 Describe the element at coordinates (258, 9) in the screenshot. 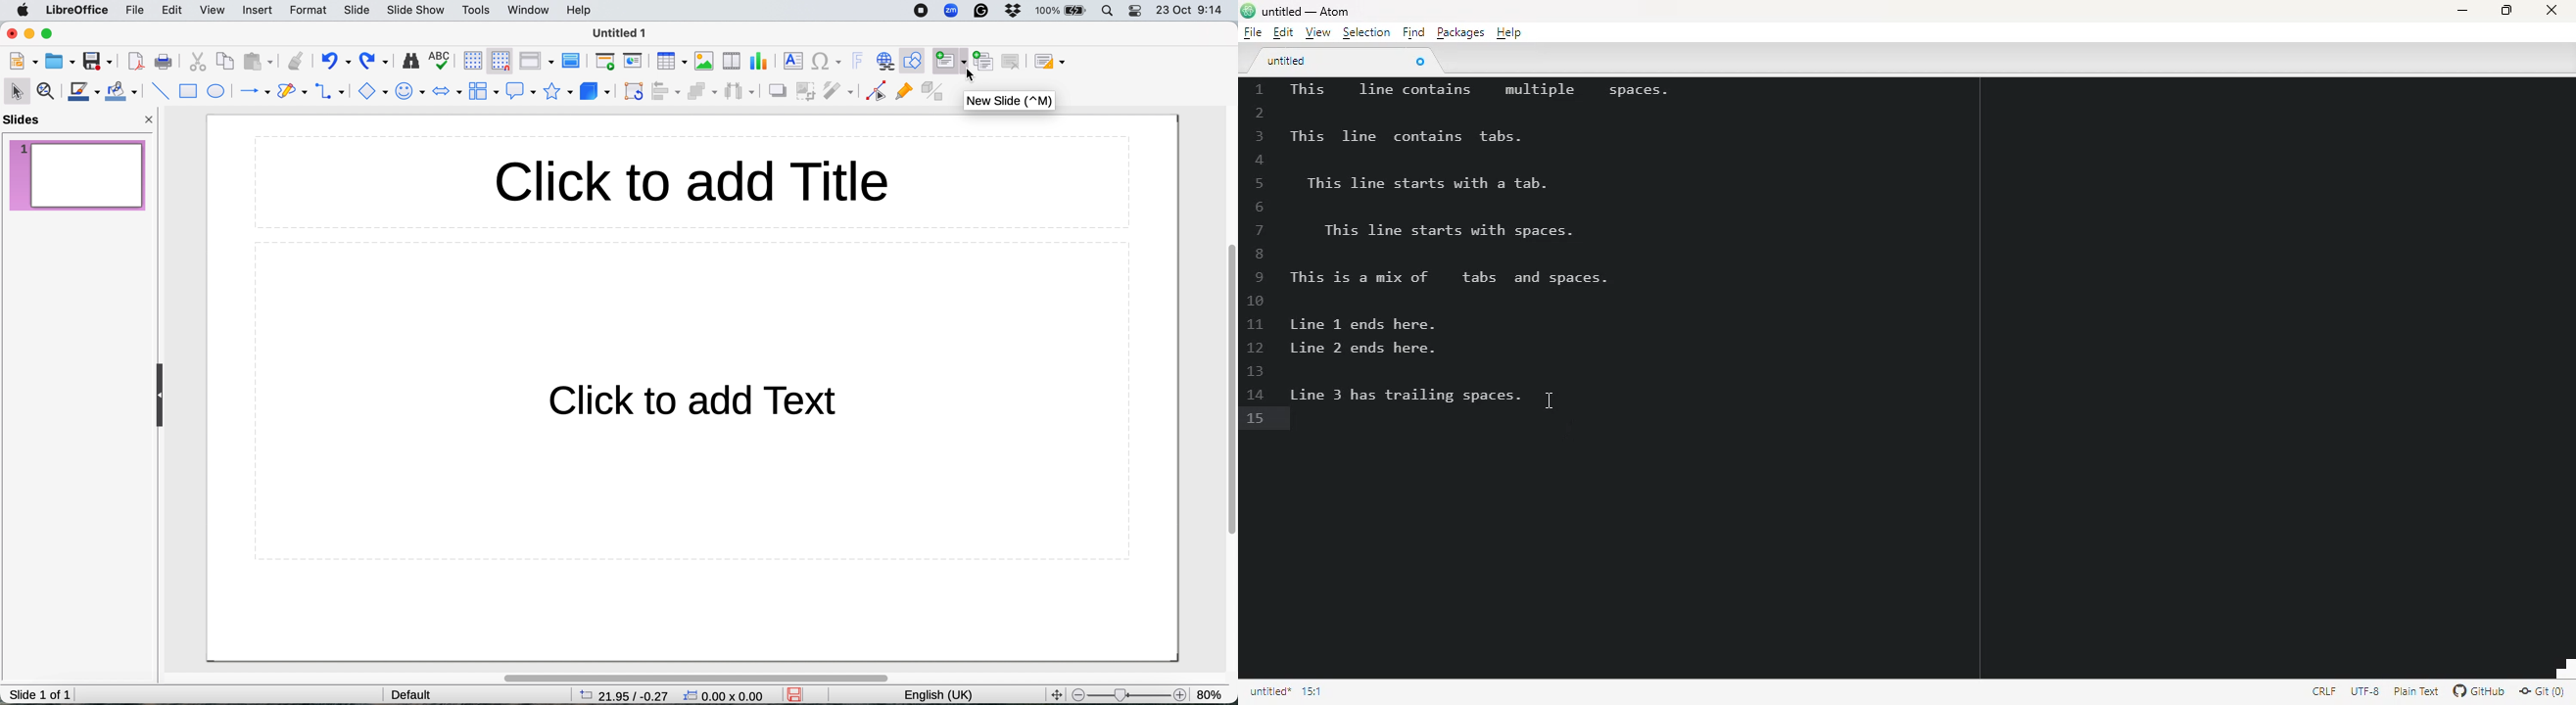

I see `insert` at that location.